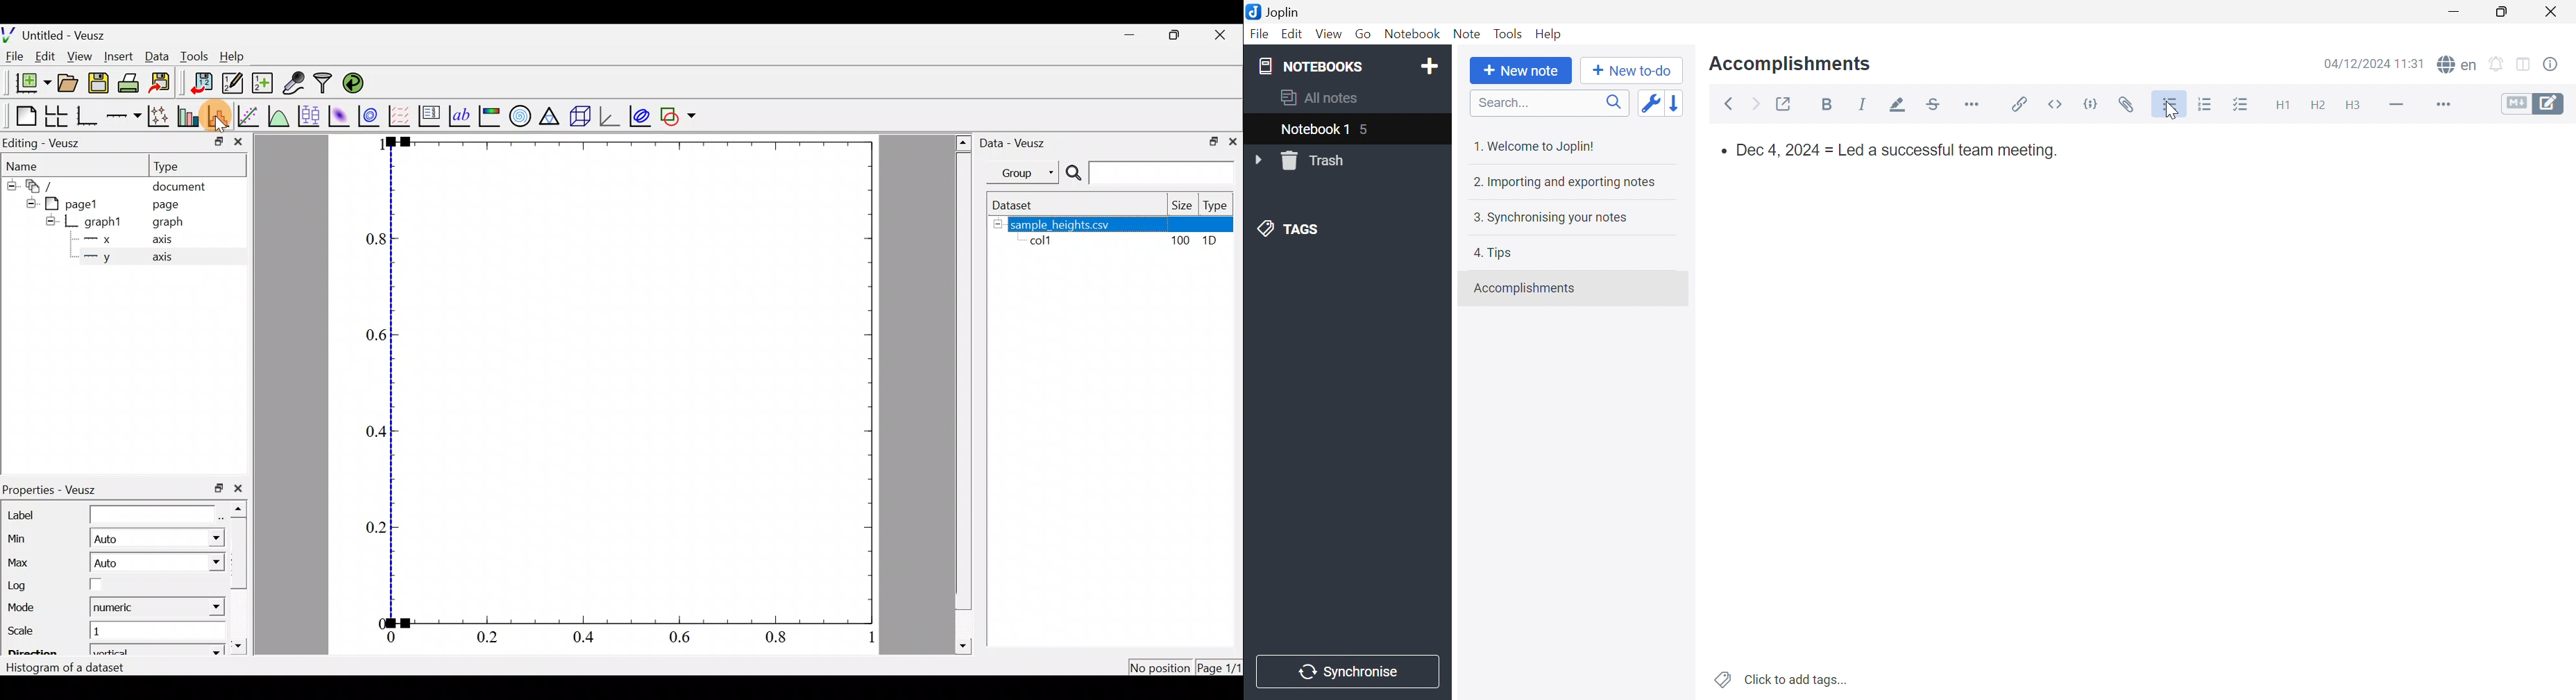 This screenshot has height=700, width=2576. Describe the element at coordinates (1730, 103) in the screenshot. I see `Back` at that location.